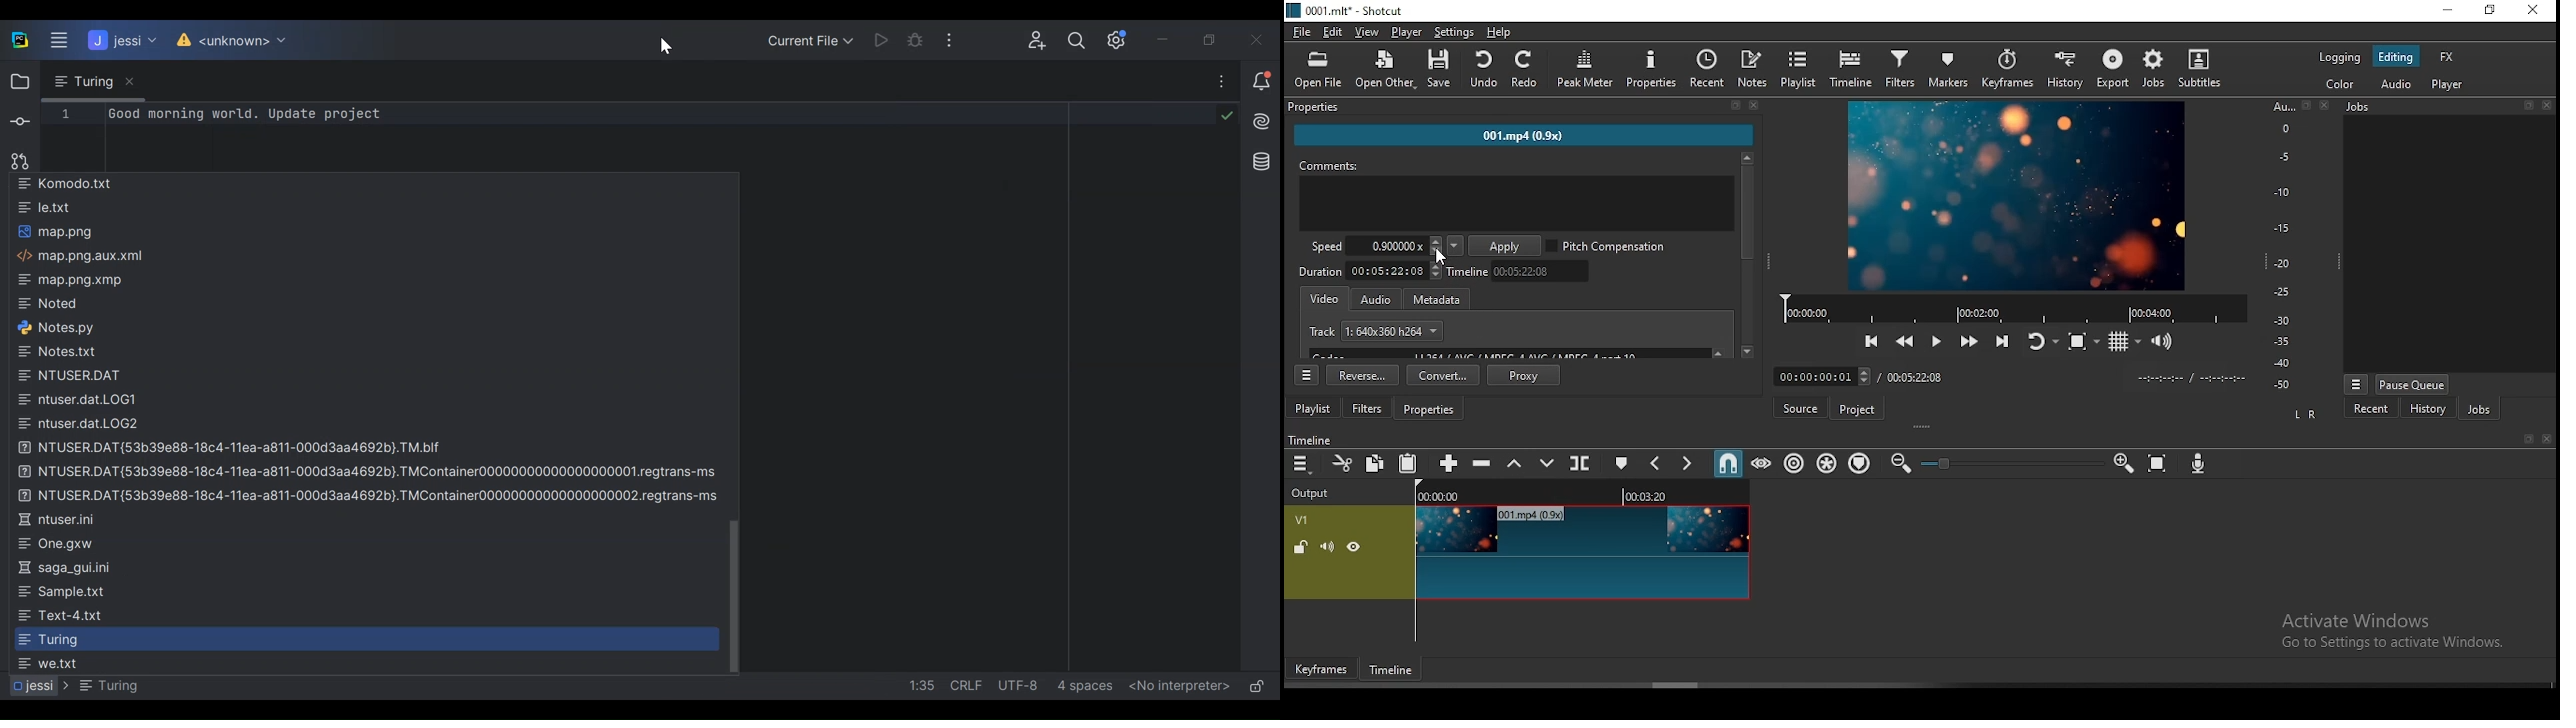 This screenshot has width=2576, height=728. I want to click on markers, so click(1947, 68).